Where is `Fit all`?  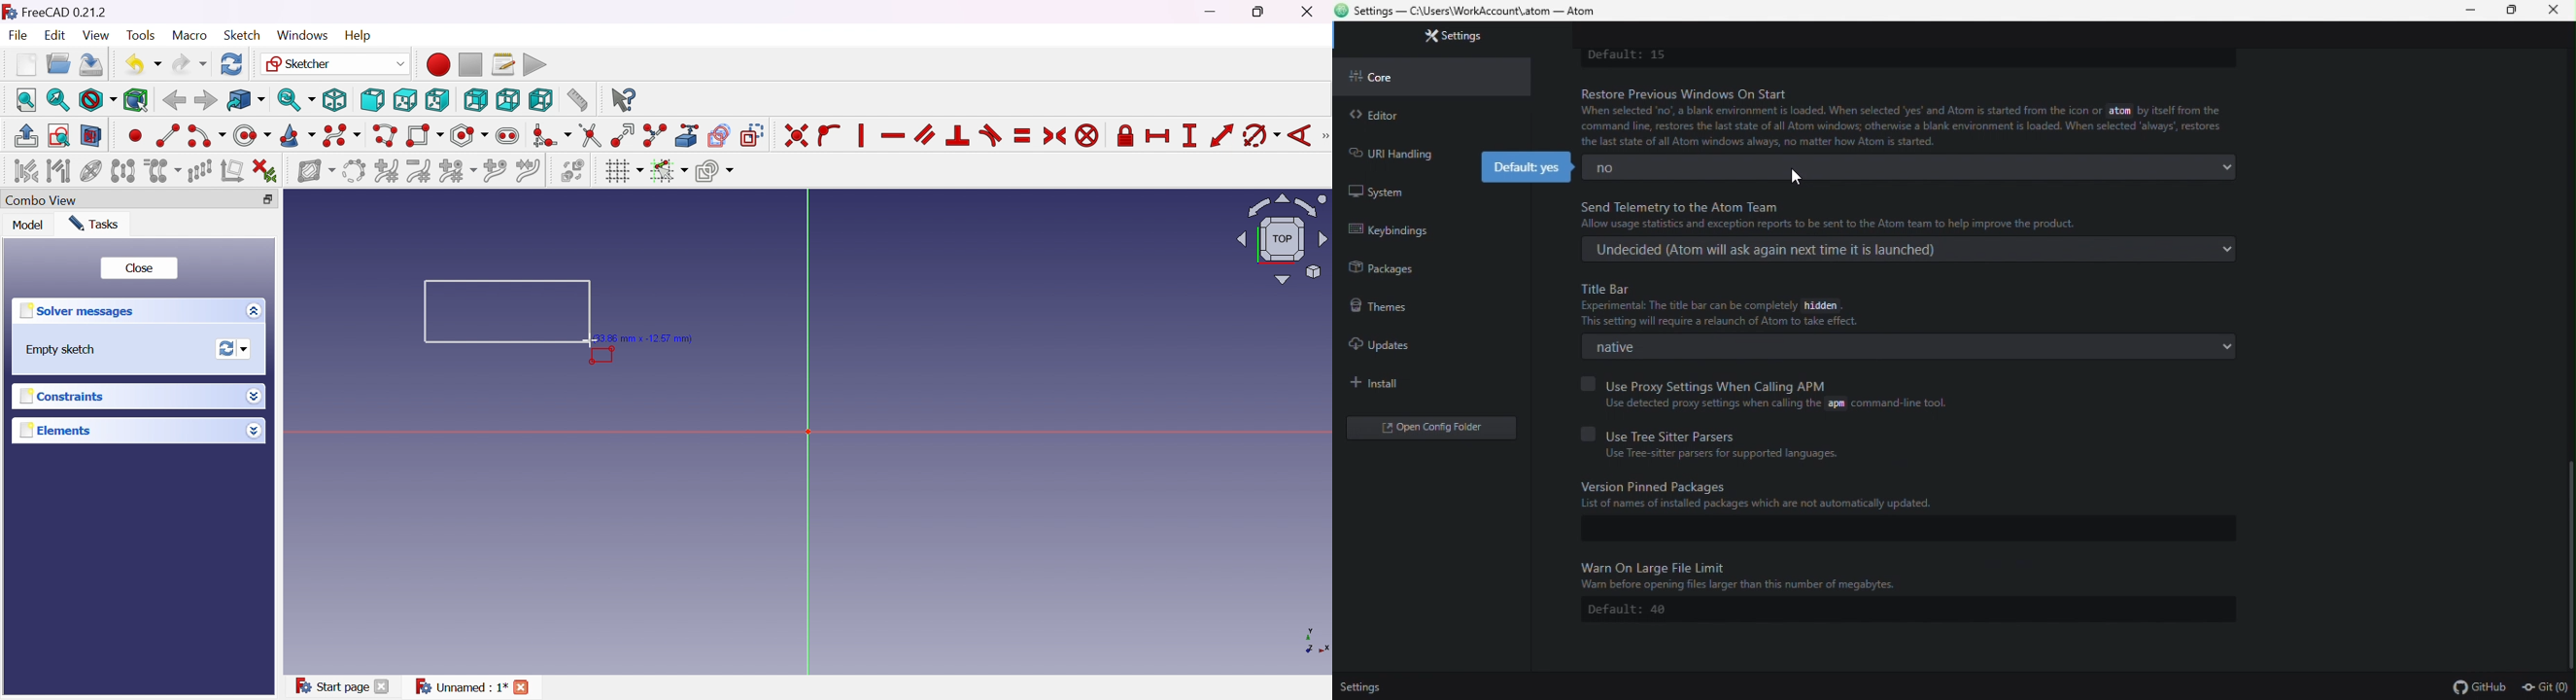
Fit all is located at coordinates (26, 99).